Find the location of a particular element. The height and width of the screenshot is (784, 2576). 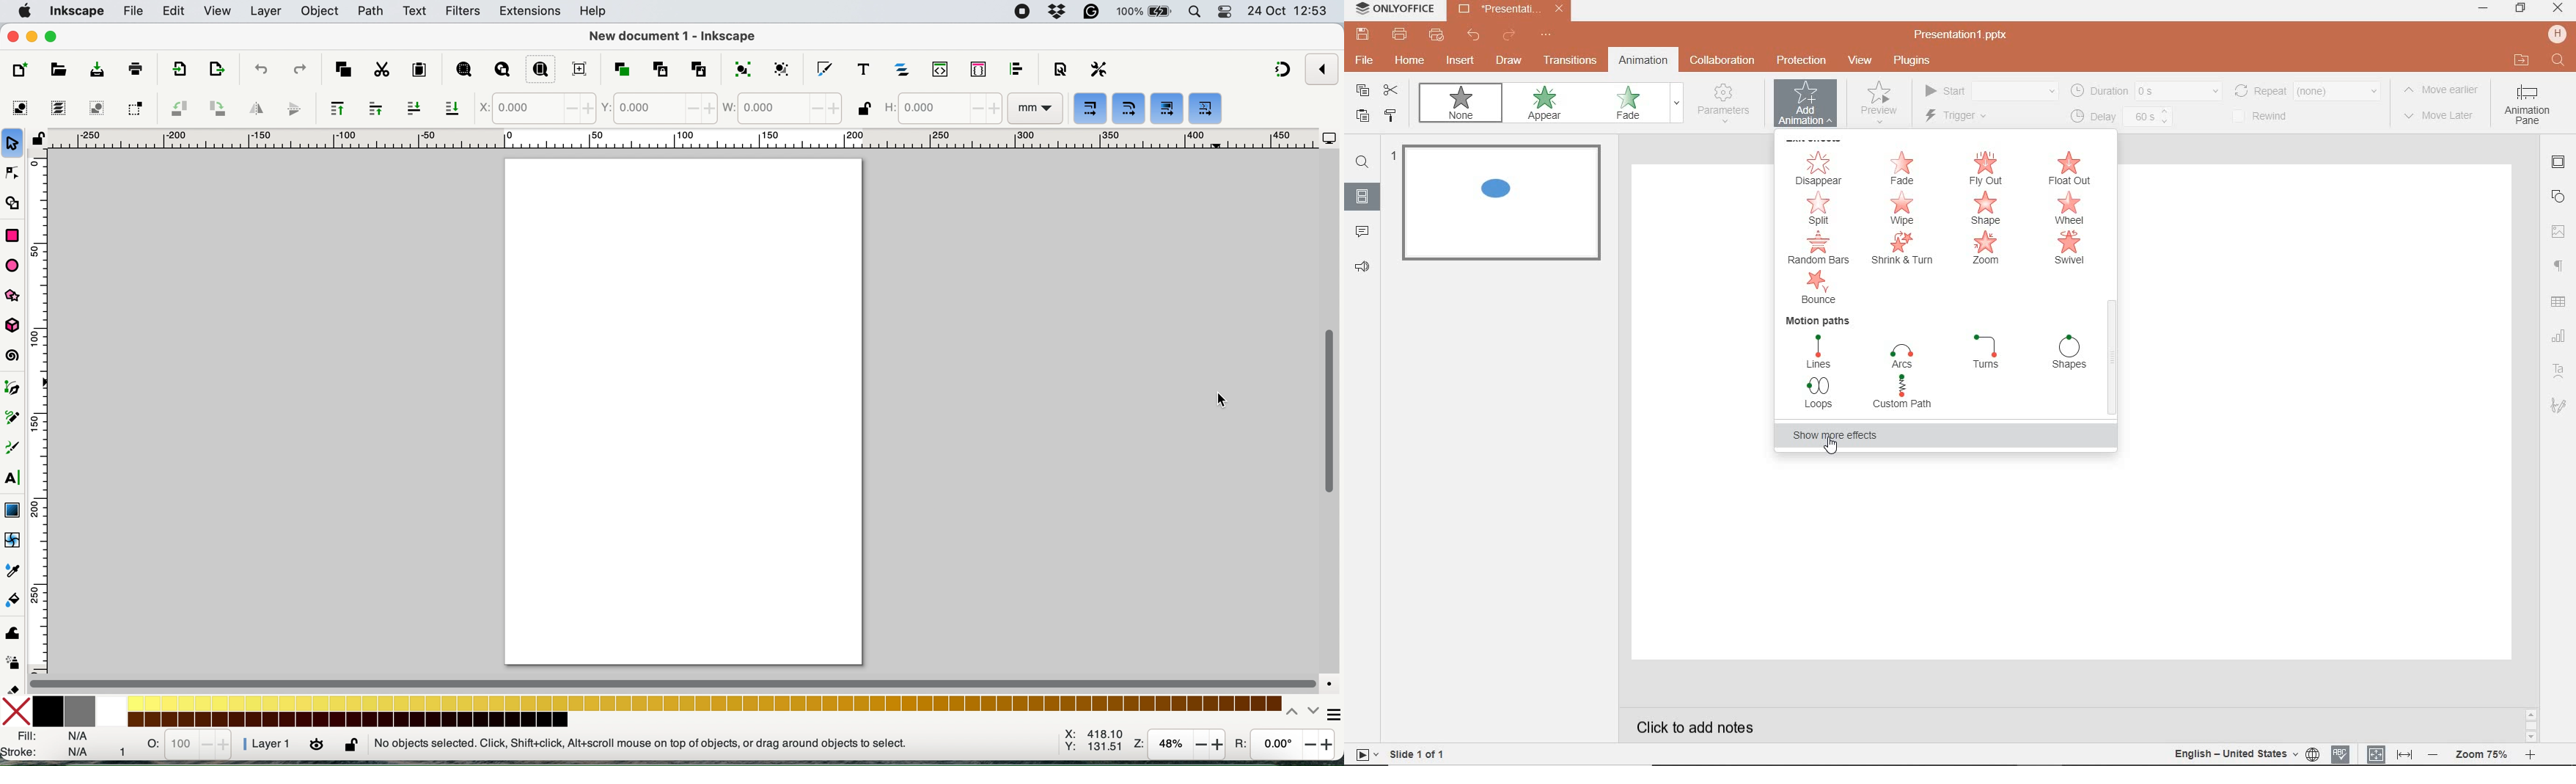

start is located at coordinates (1989, 92).